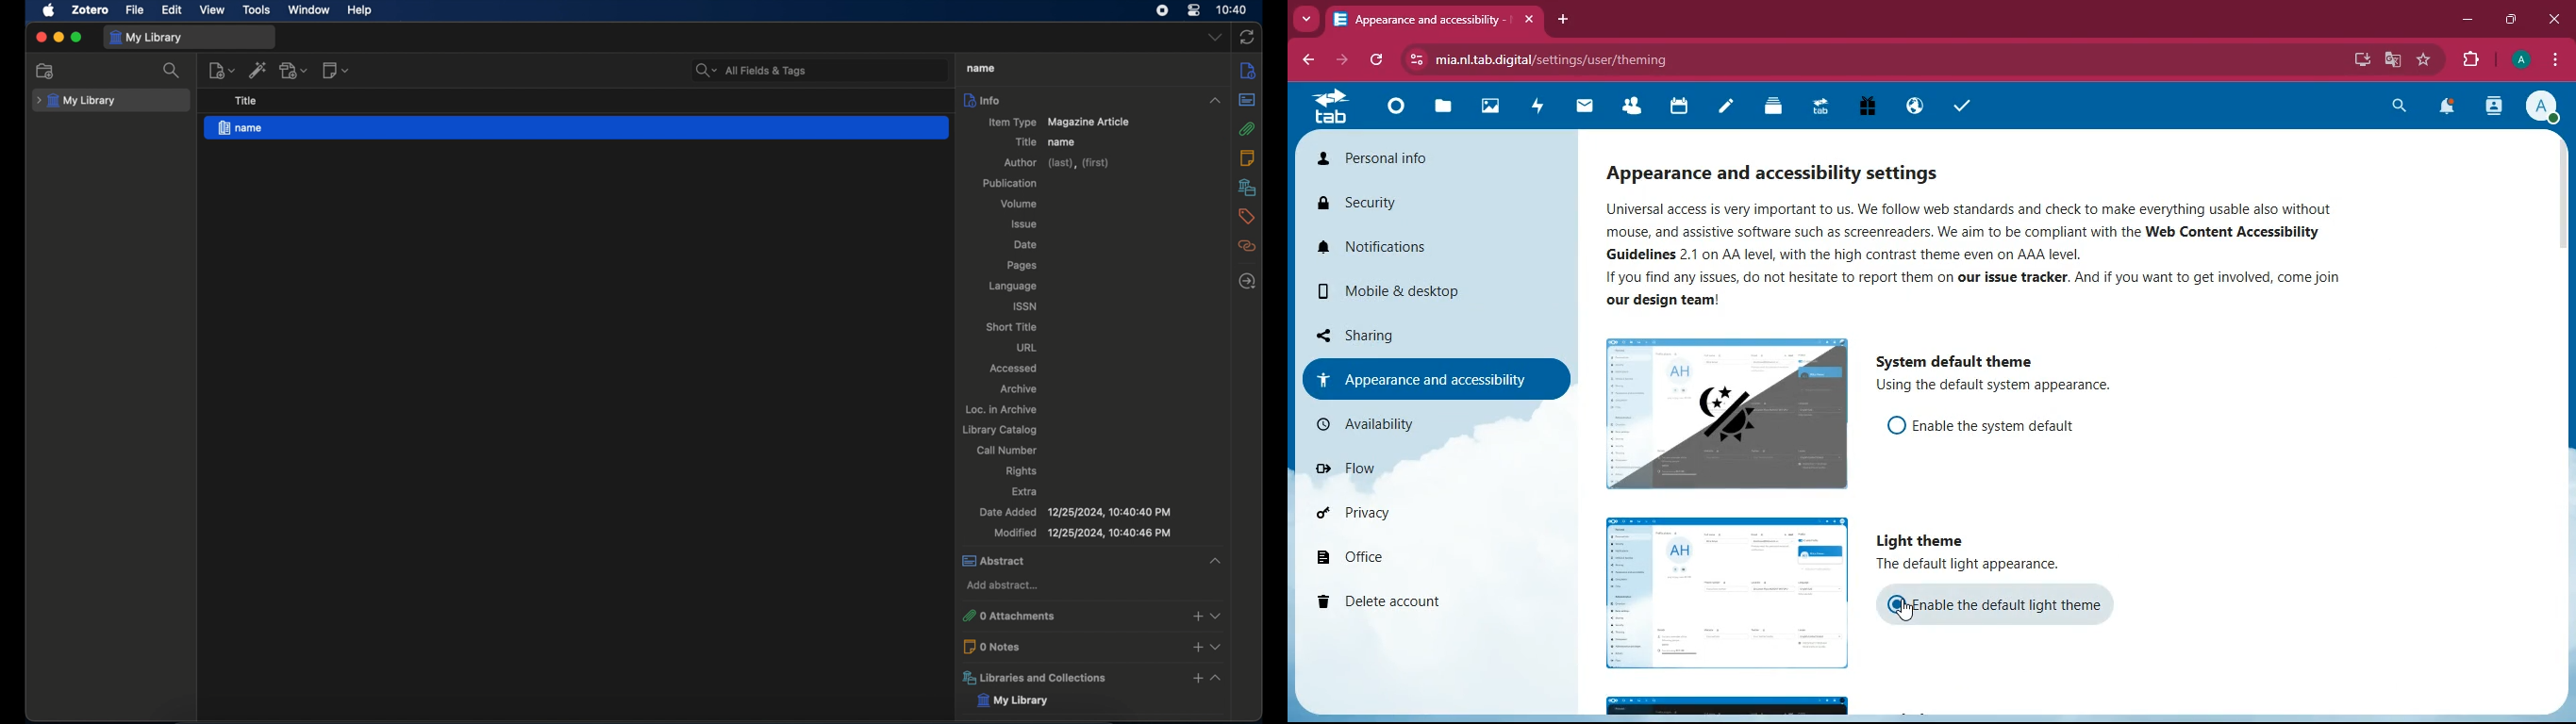 This screenshot has width=2576, height=728. Describe the element at coordinates (1022, 701) in the screenshot. I see `my library` at that location.